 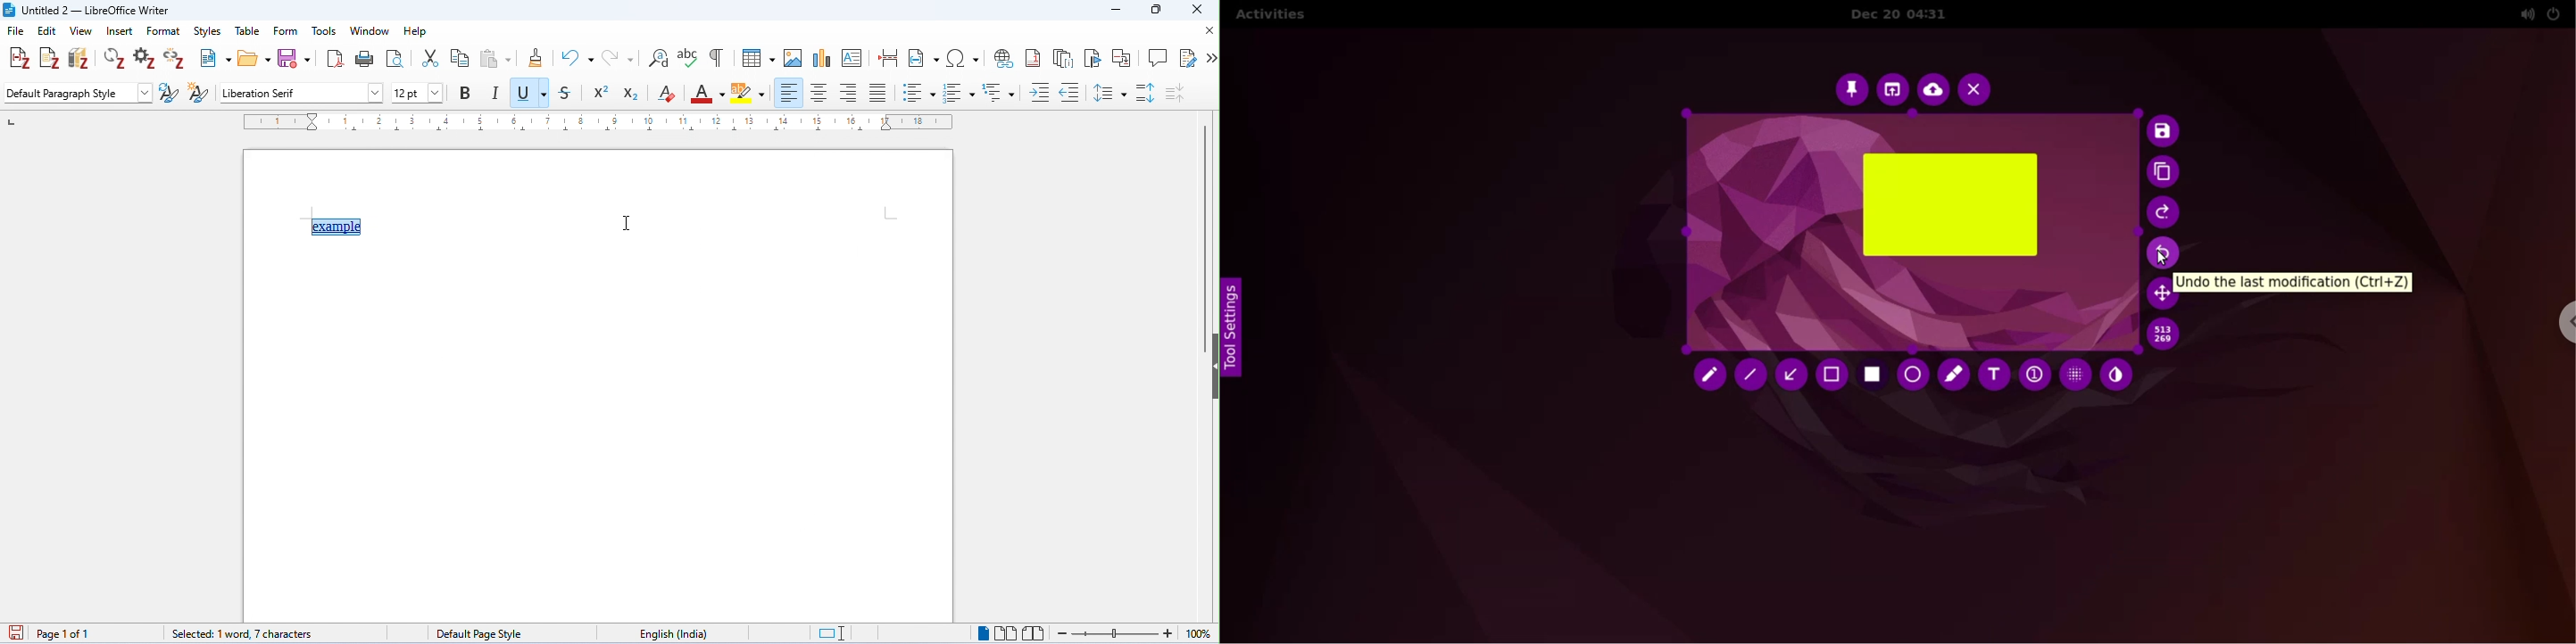 What do you see at coordinates (598, 122) in the screenshot?
I see `ruler` at bounding box center [598, 122].